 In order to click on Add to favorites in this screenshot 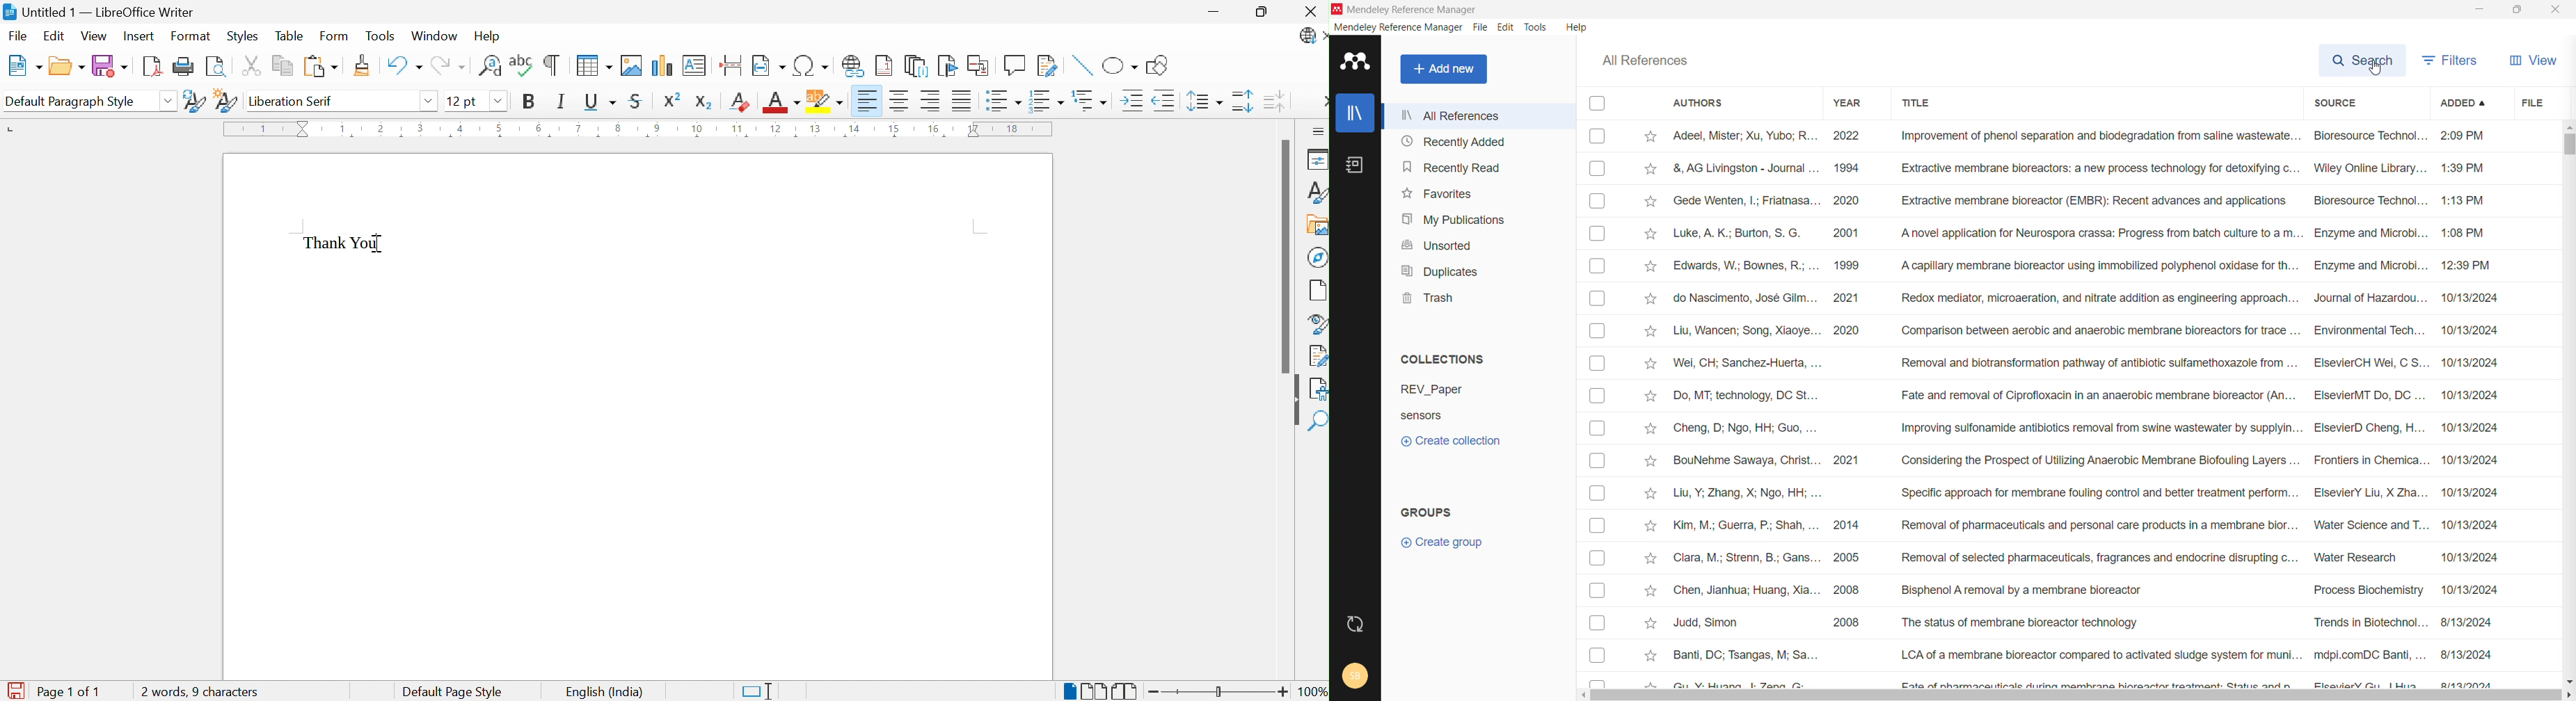, I will do `click(1650, 426)`.